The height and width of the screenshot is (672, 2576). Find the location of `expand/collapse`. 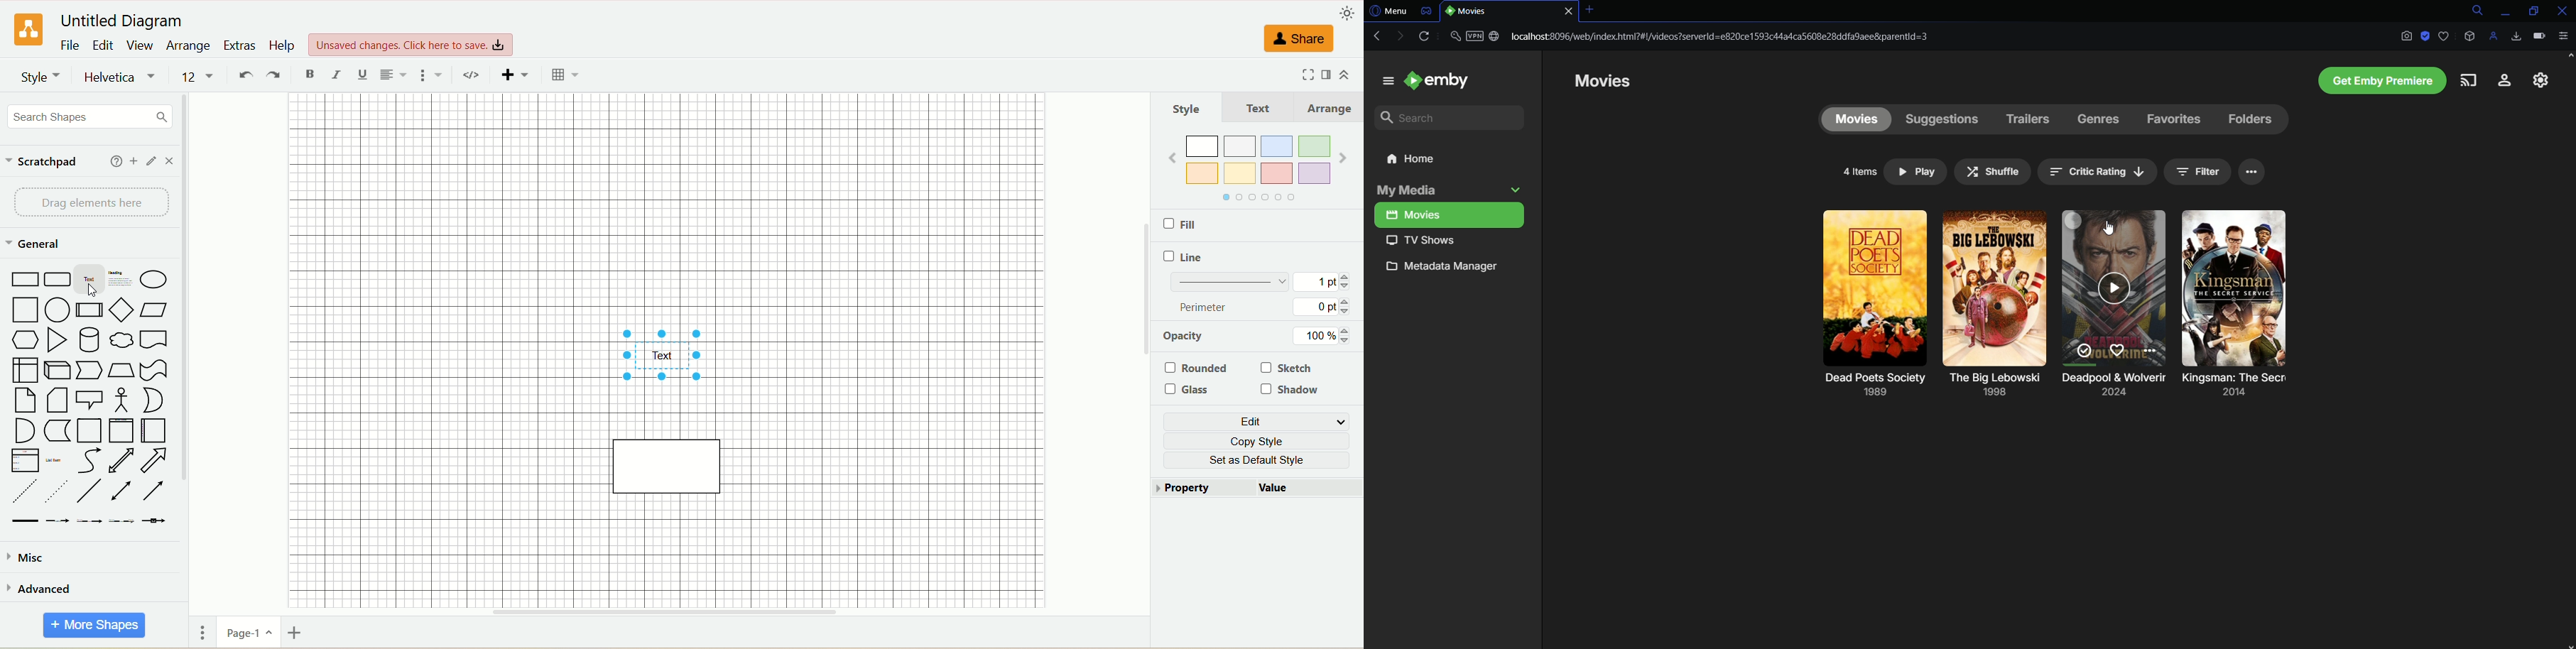

expand/collapse is located at coordinates (1349, 74).